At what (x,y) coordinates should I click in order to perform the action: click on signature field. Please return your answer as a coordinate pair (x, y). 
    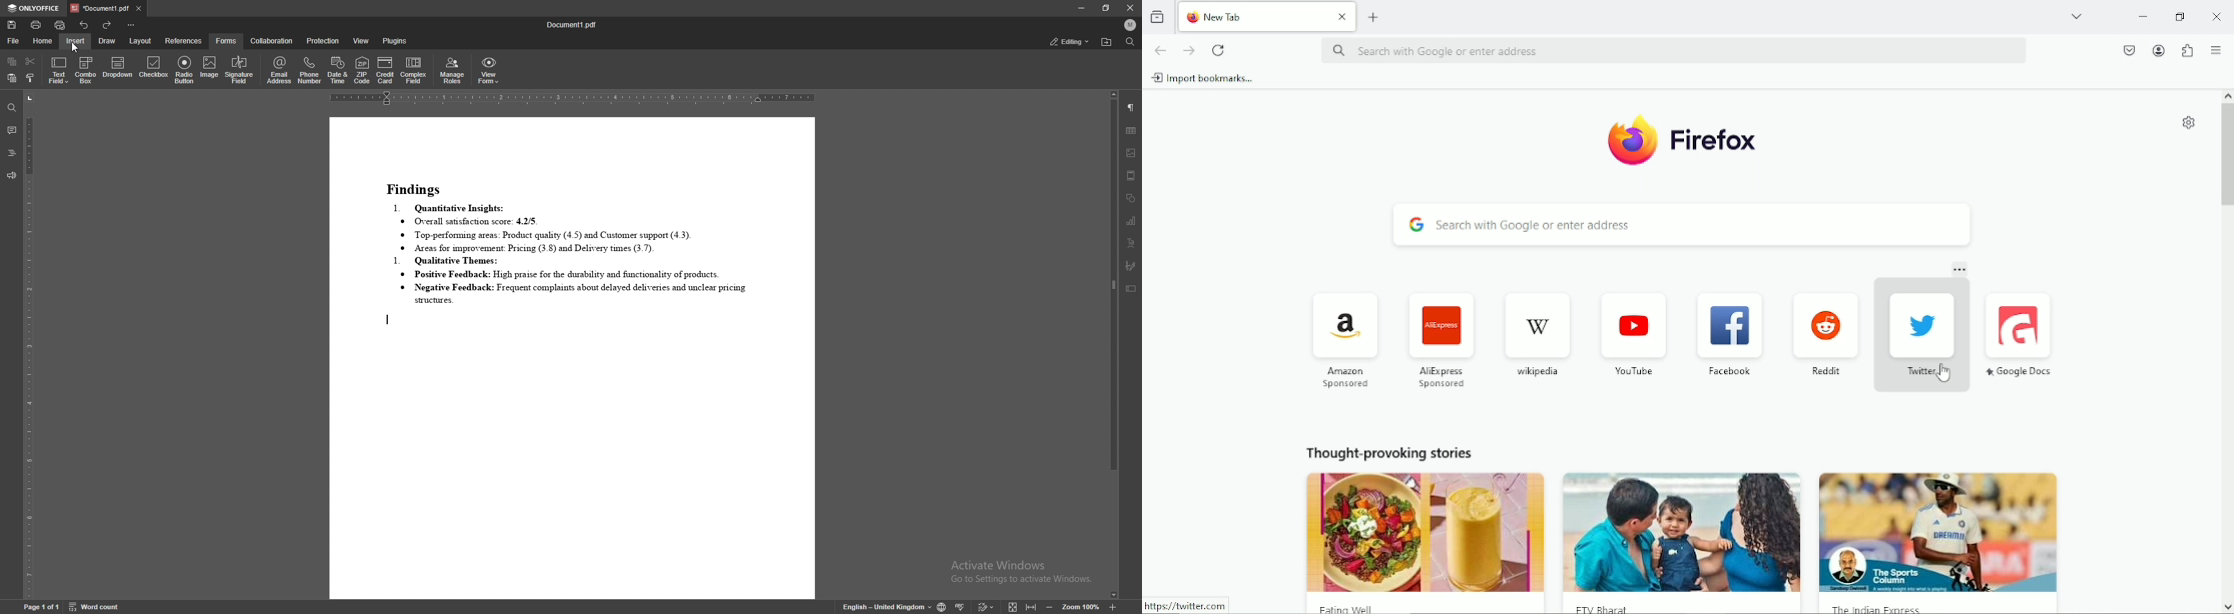
    Looking at the image, I should click on (239, 70).